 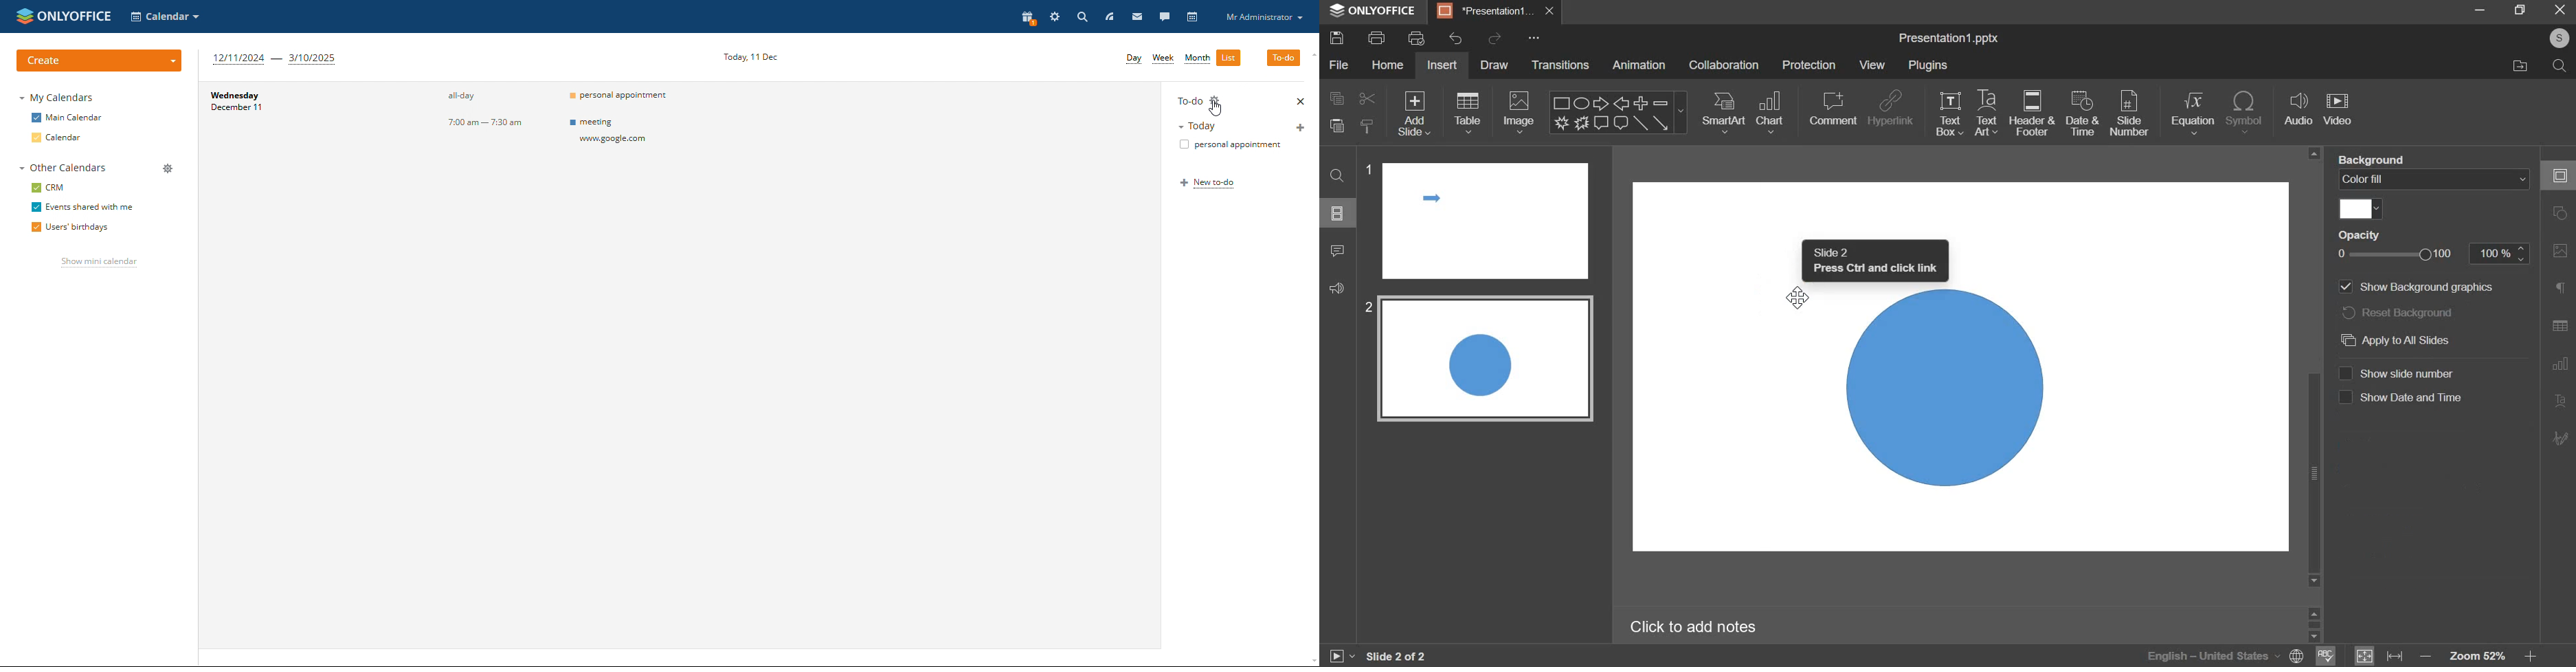 What do you see at coordinates (2362, 209) in the screenshot?
I see `select fill color` at bounding box center [2362, 209].